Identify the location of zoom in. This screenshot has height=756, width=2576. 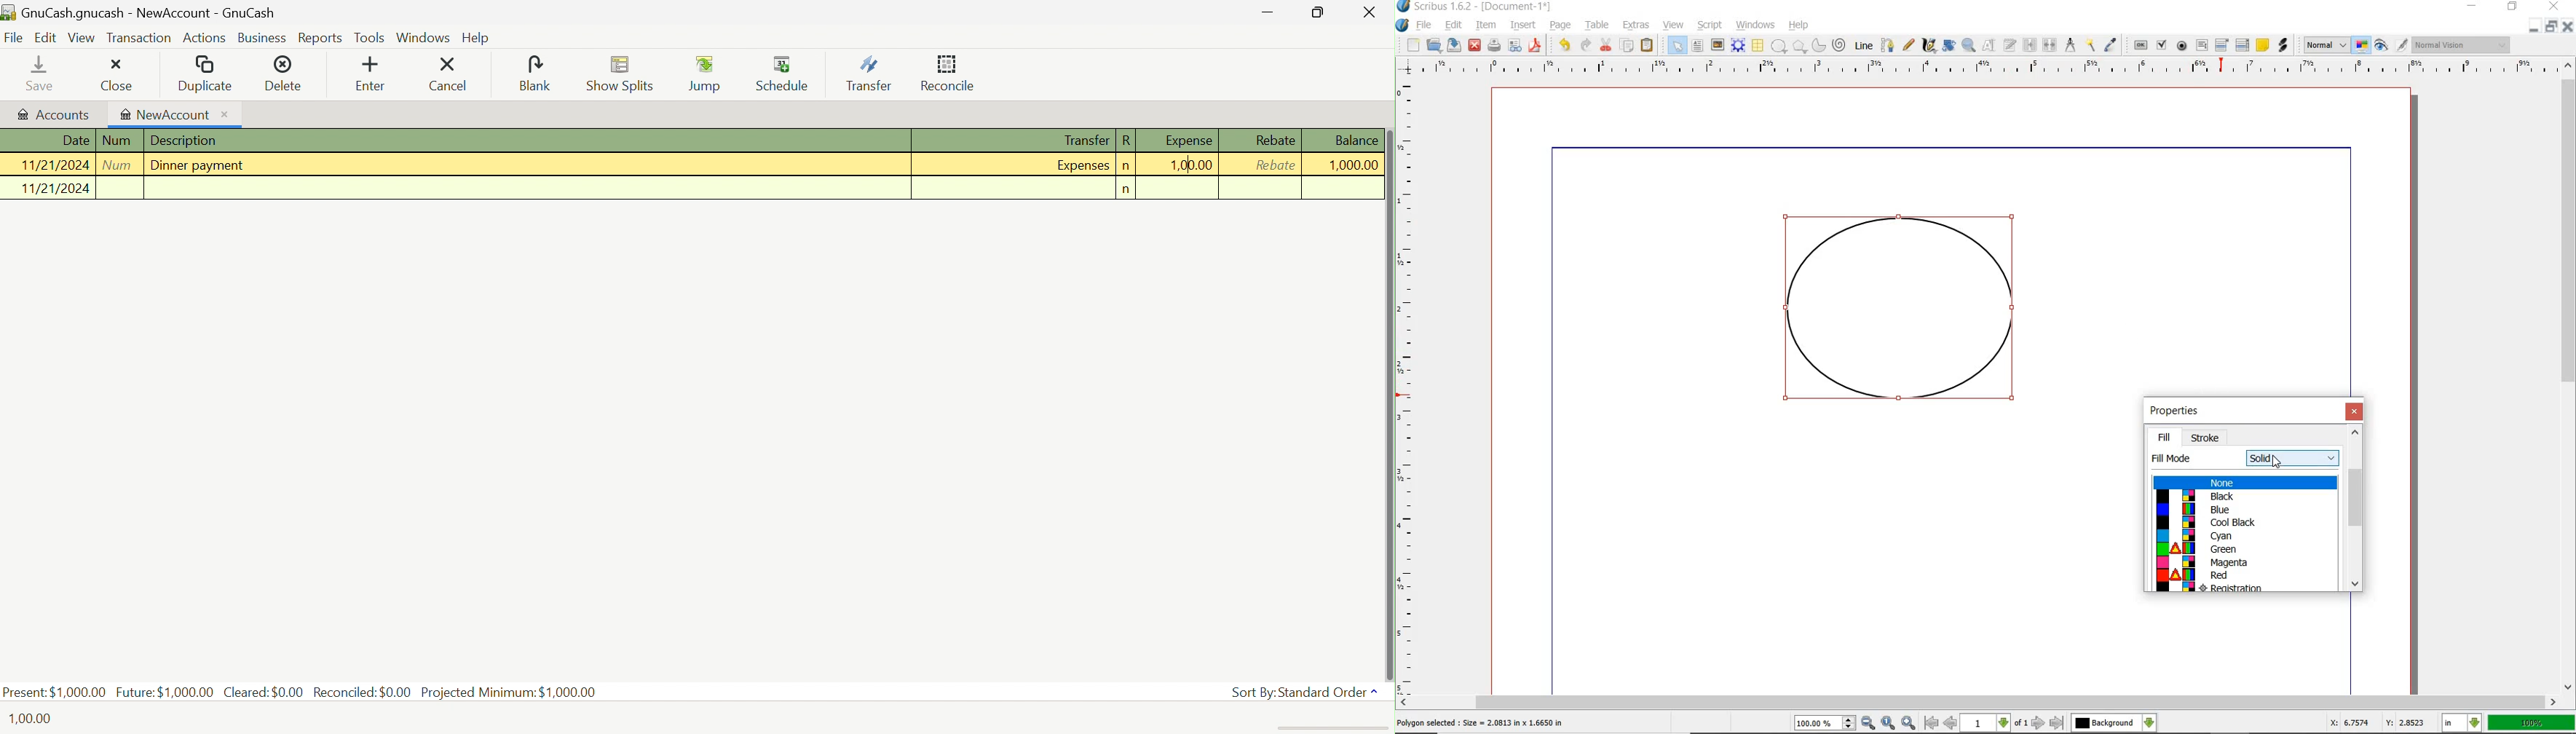
(1869, 723).